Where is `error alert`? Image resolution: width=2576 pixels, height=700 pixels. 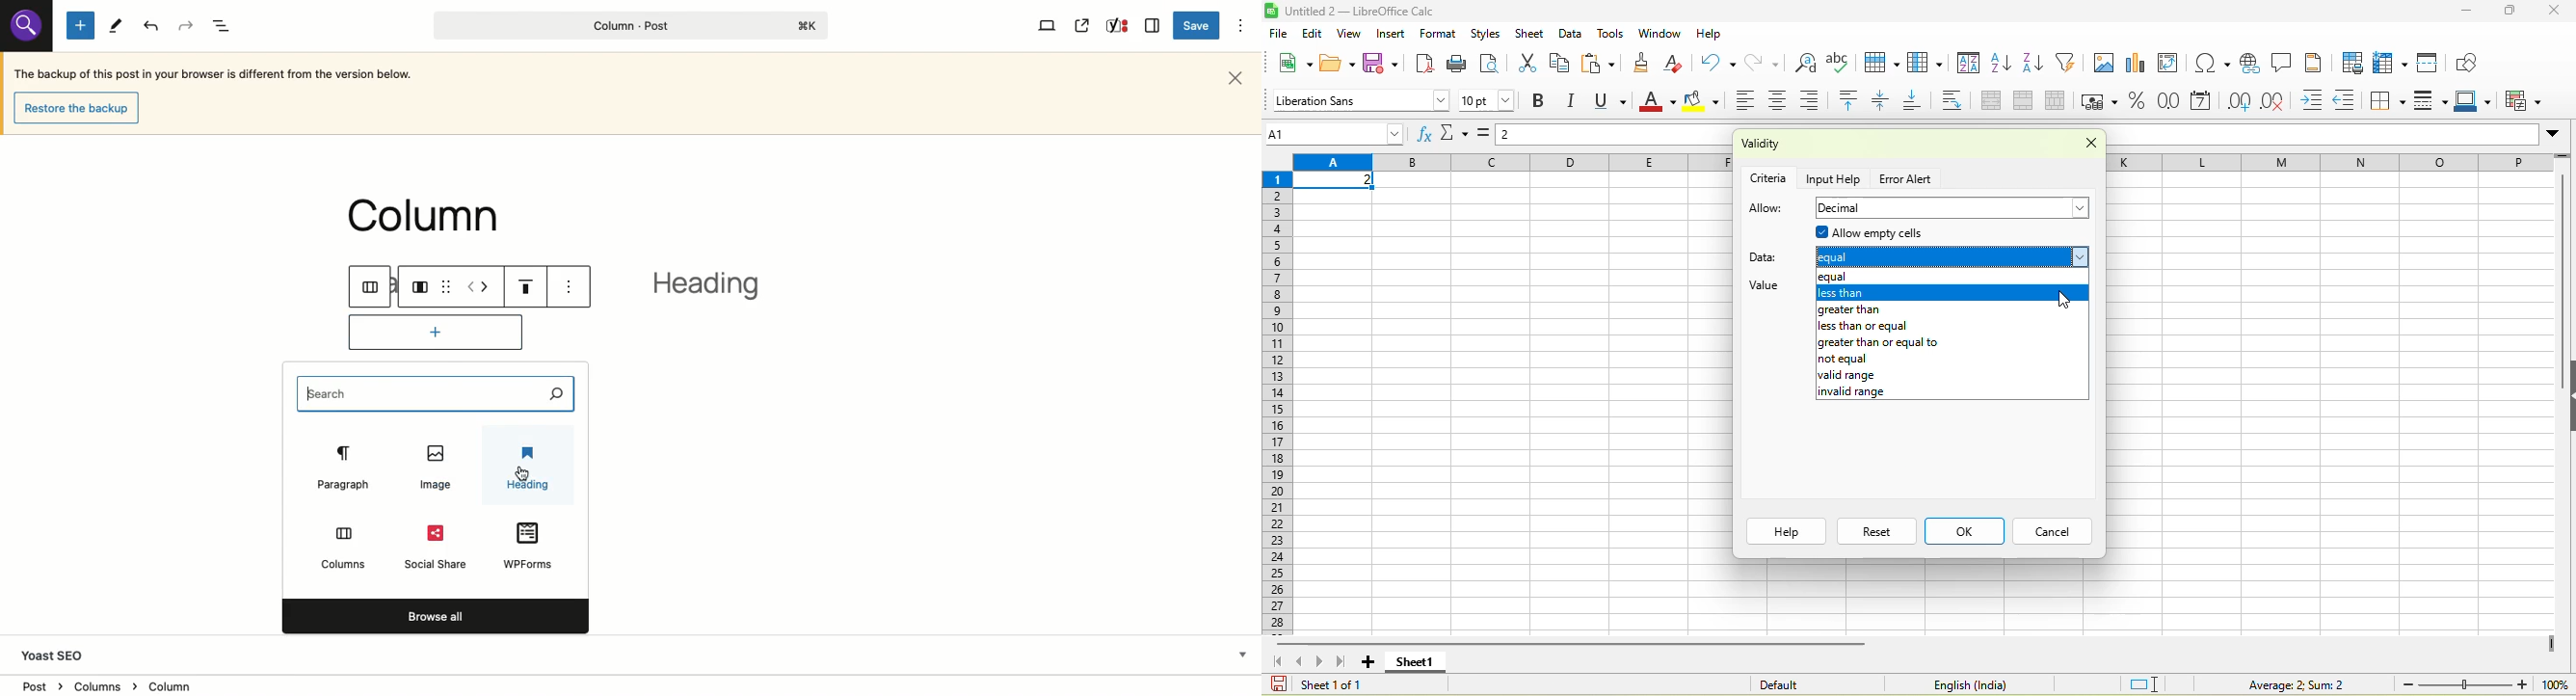 error alert is located at coordinates (1908, 179).